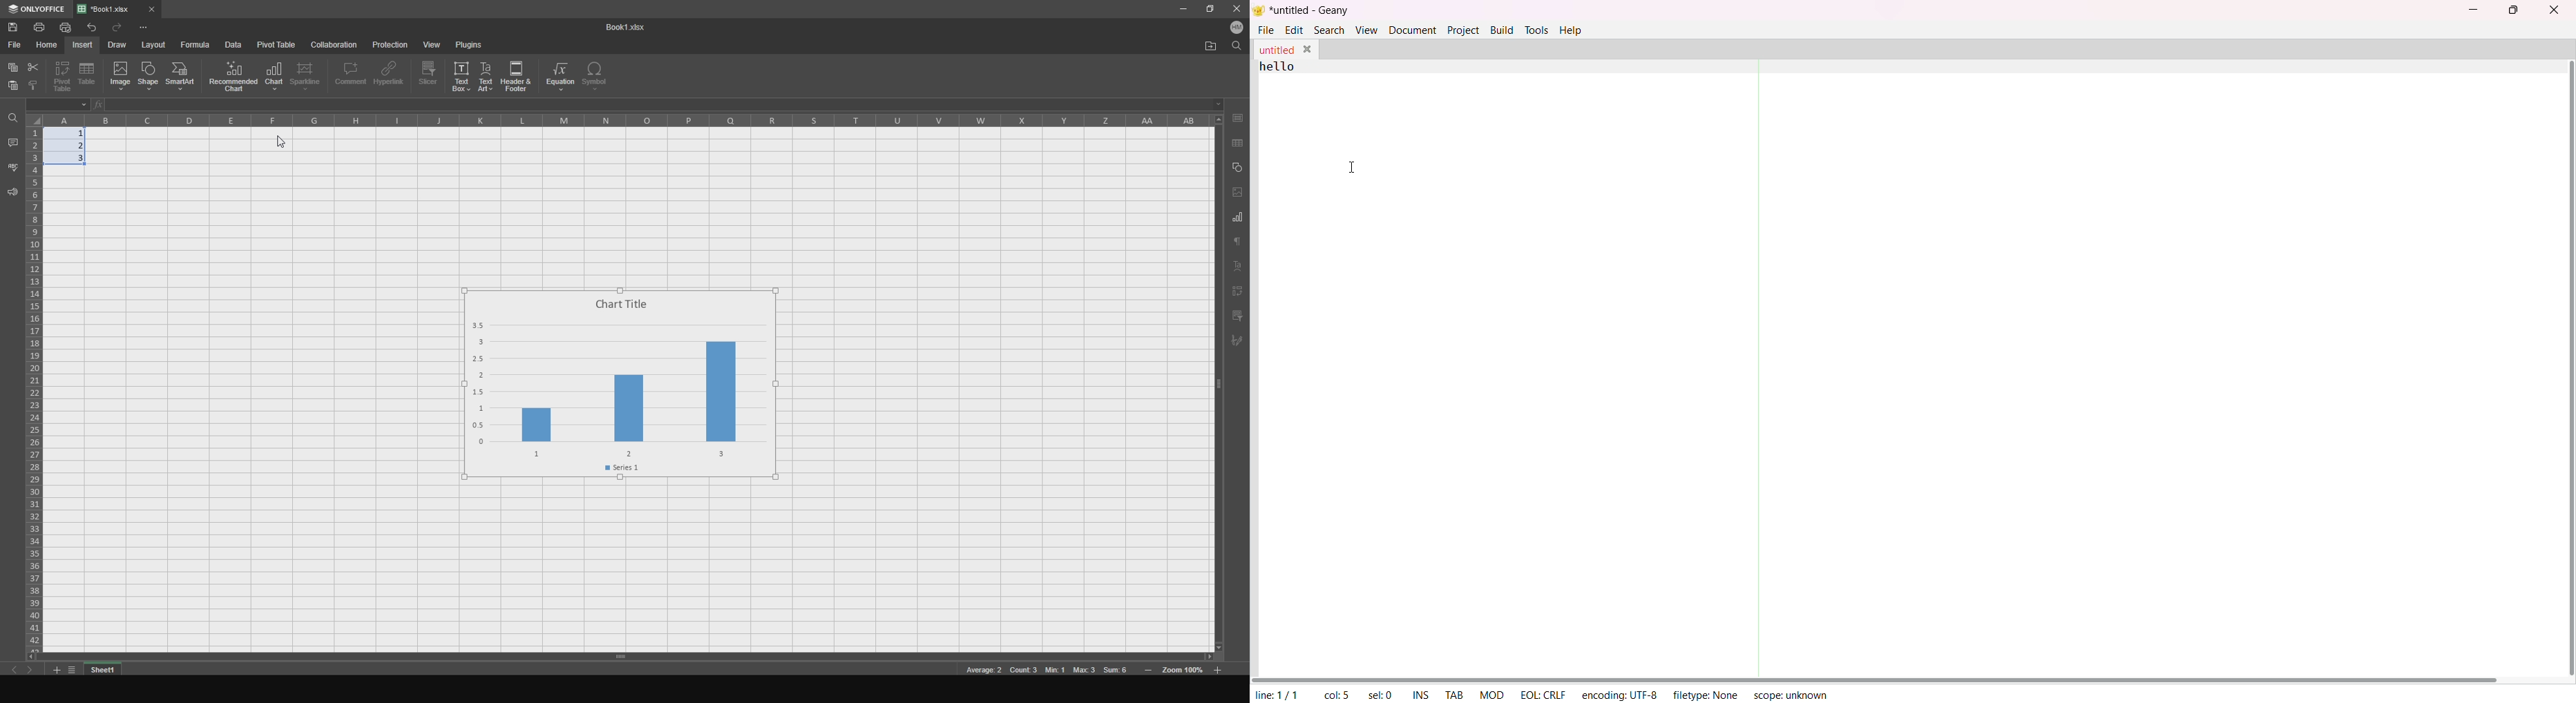 The height and width of the screenshot is (728, 2576). Describe the element at coordinates (1239, 266) in the screenshot. I see `text art` at that location.